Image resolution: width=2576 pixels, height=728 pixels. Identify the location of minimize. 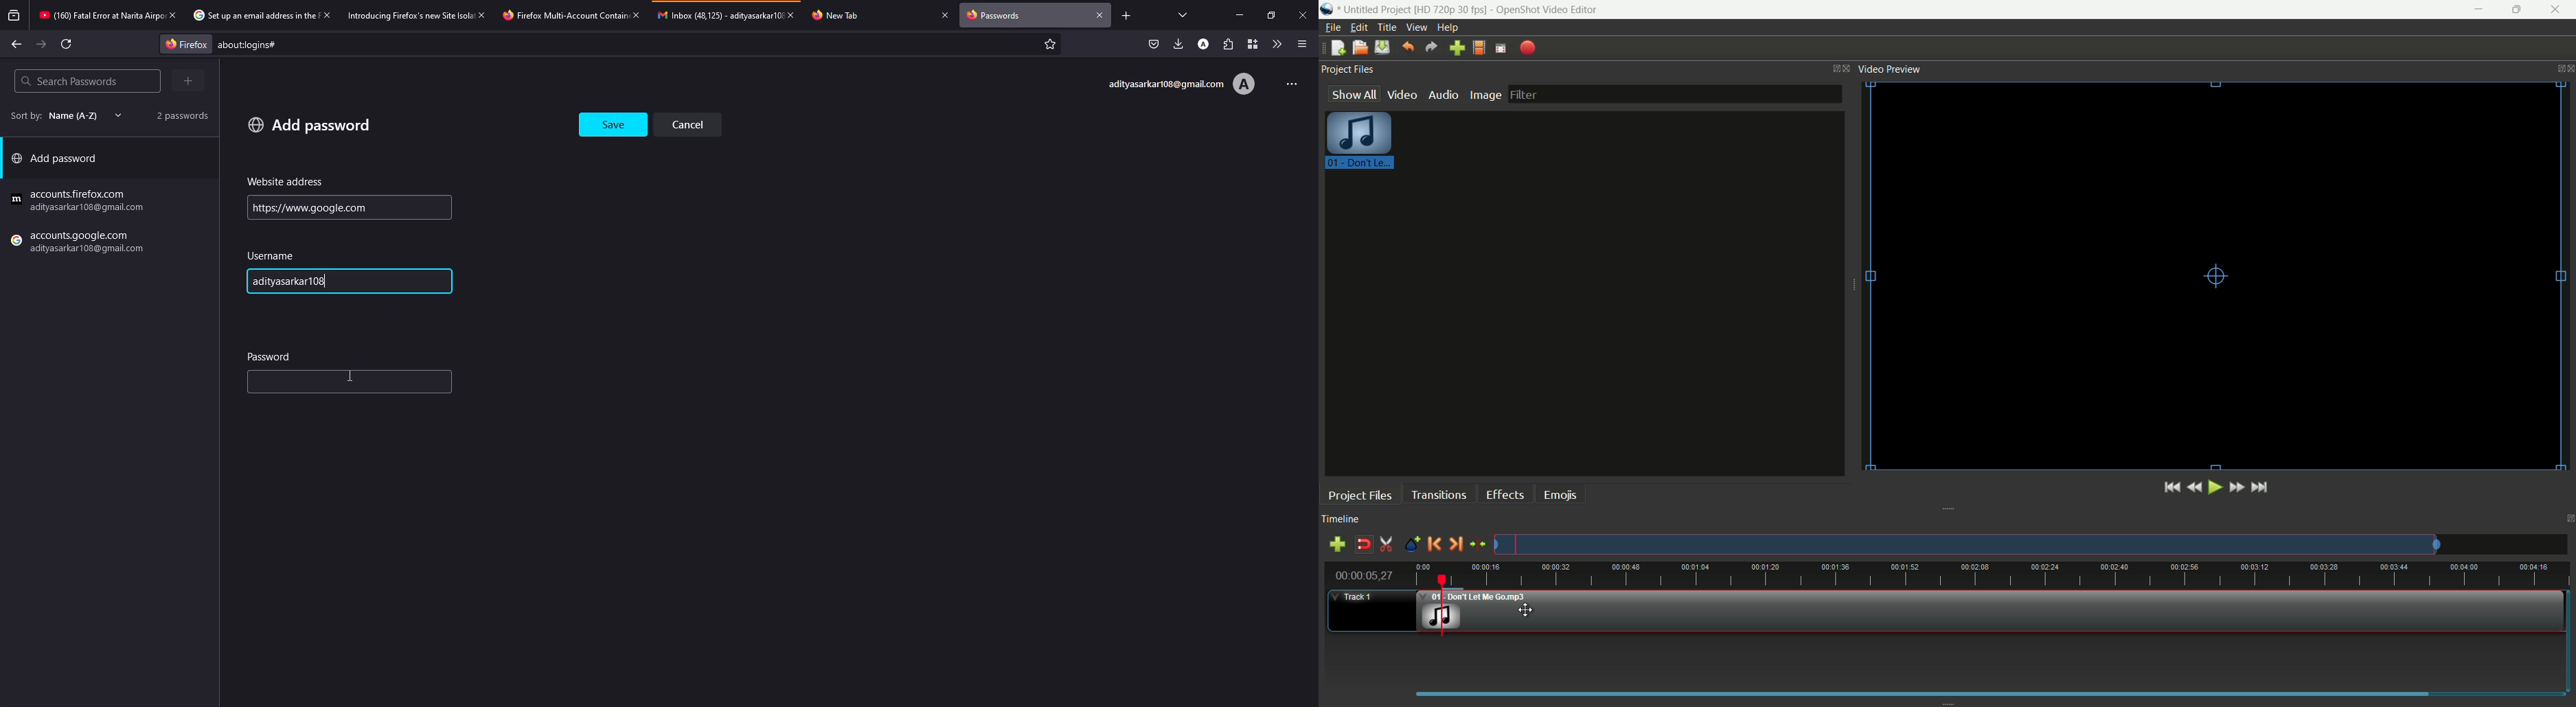
(1242, 15).